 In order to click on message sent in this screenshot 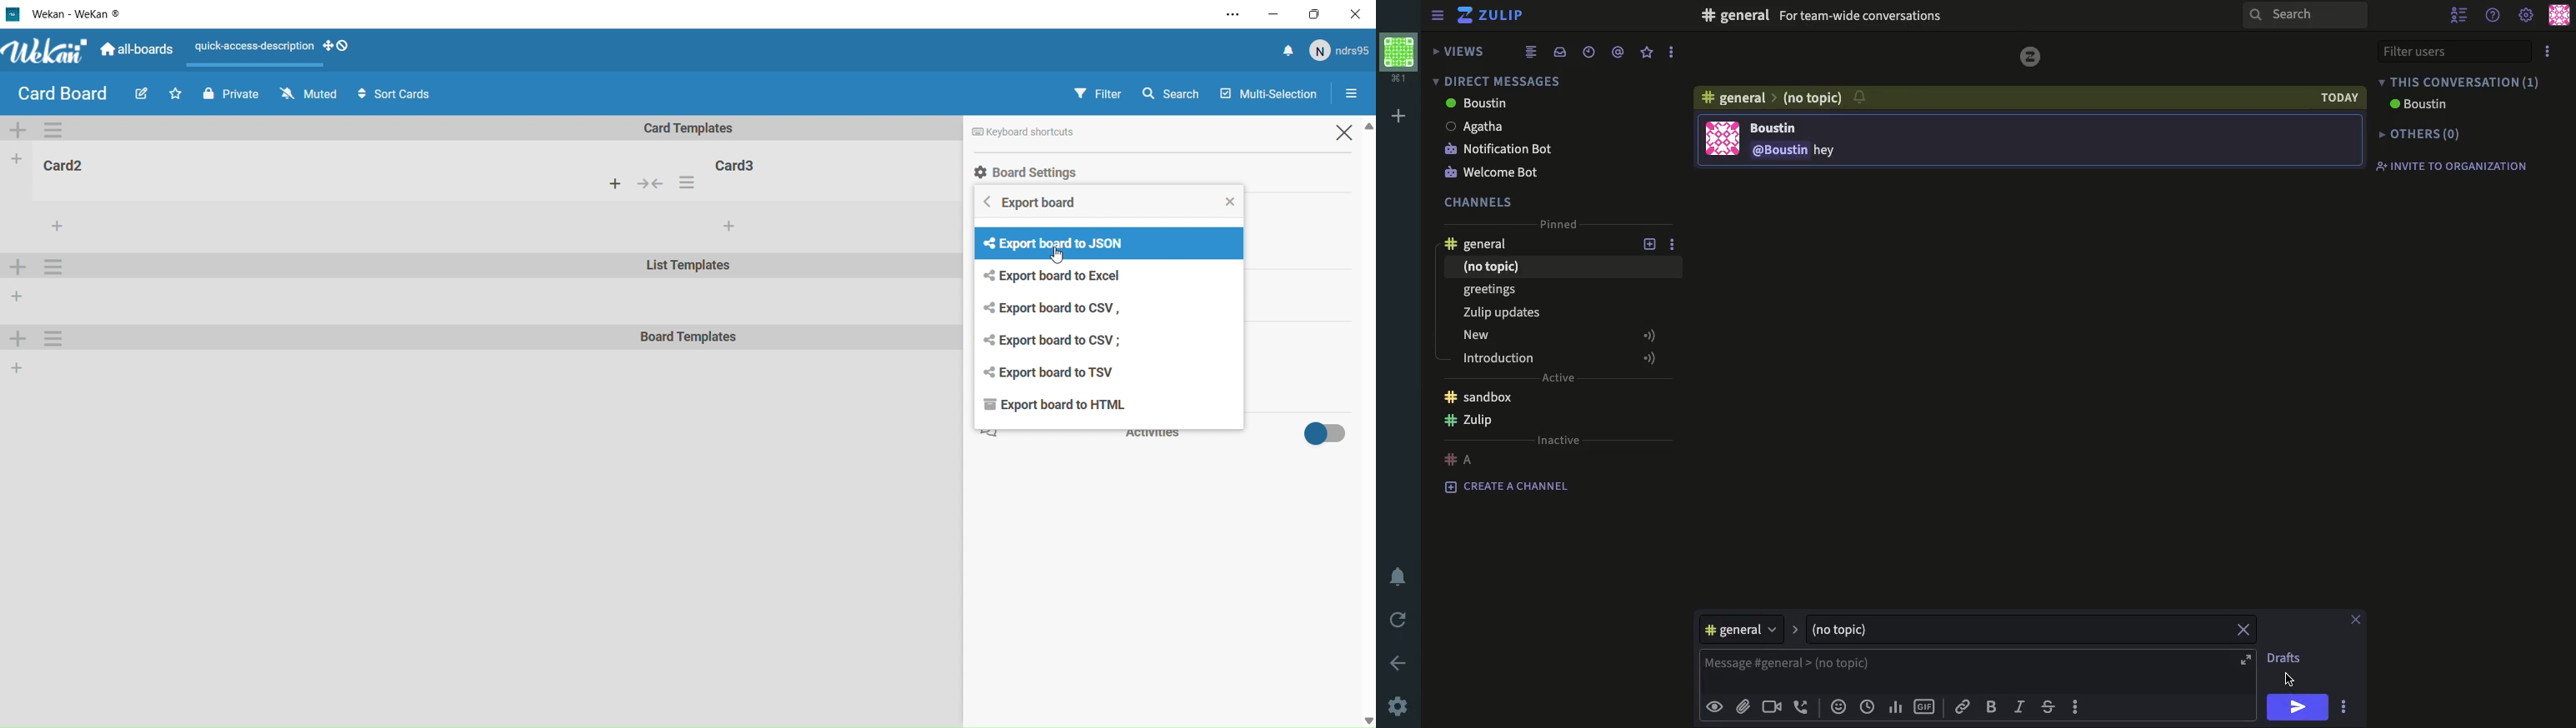, I will do `click(1769, 141)`.